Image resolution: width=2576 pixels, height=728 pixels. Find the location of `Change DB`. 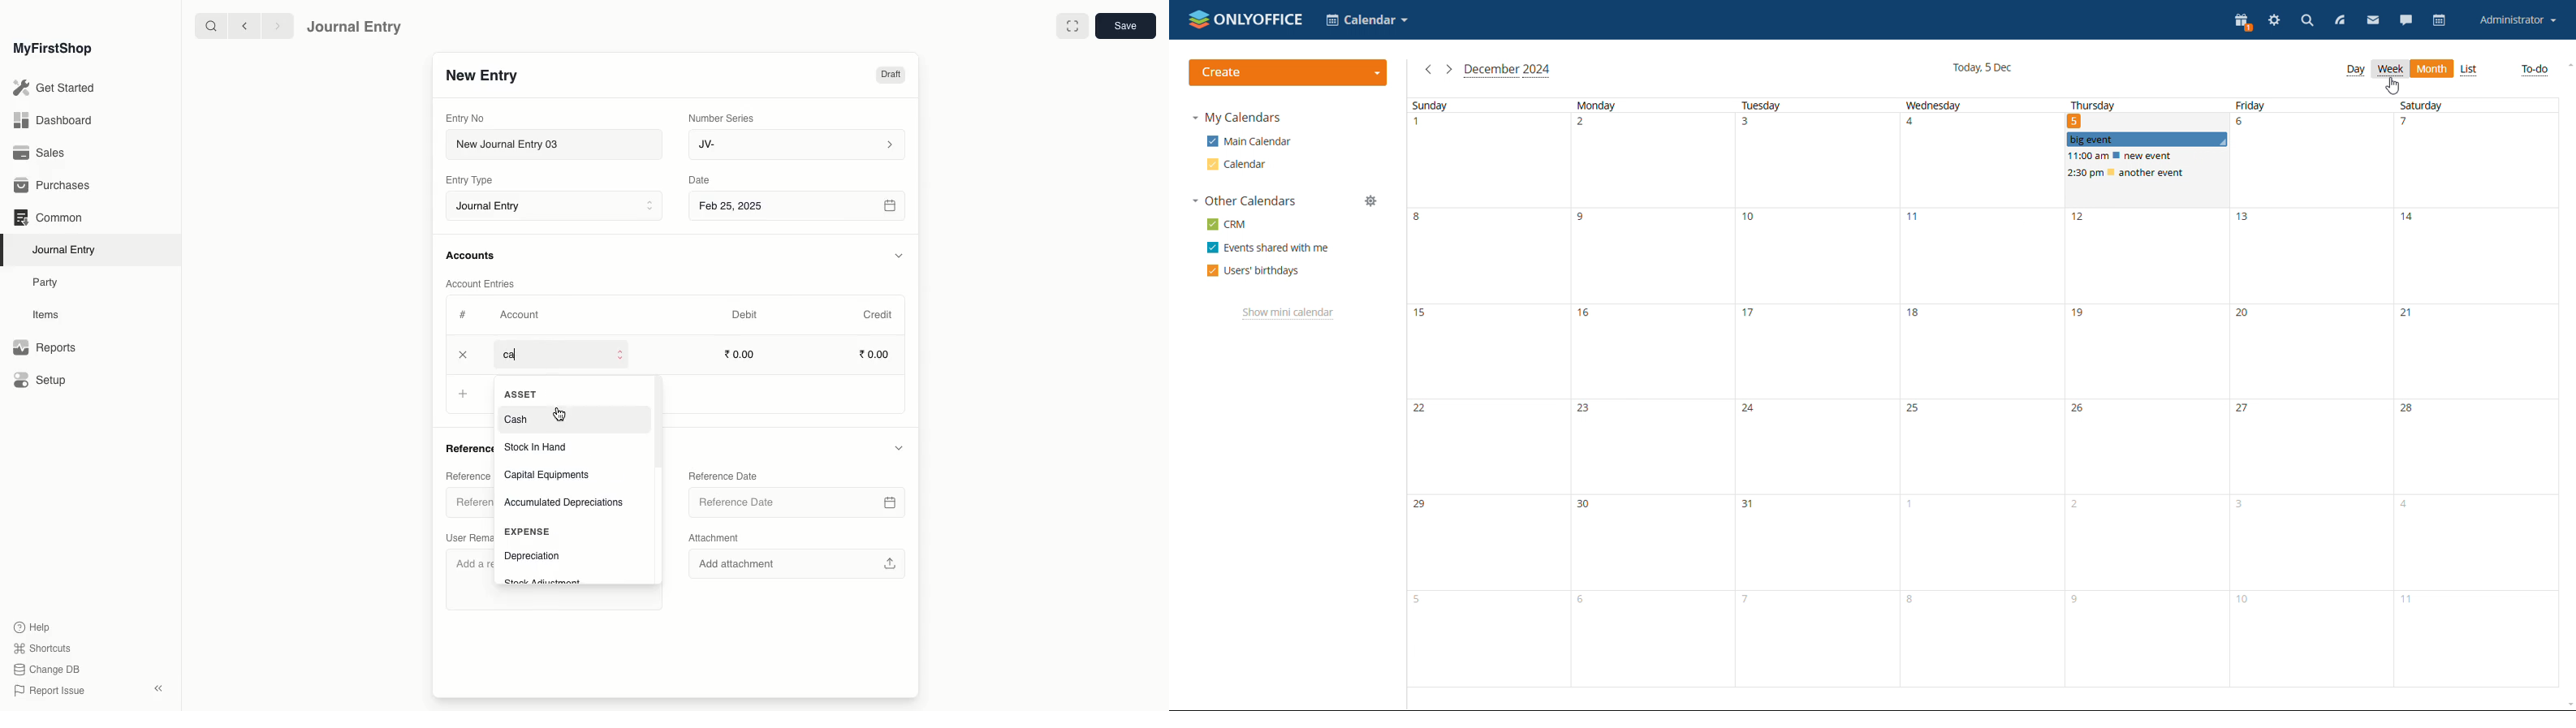

Change DB is located at coordinates (47, 670).